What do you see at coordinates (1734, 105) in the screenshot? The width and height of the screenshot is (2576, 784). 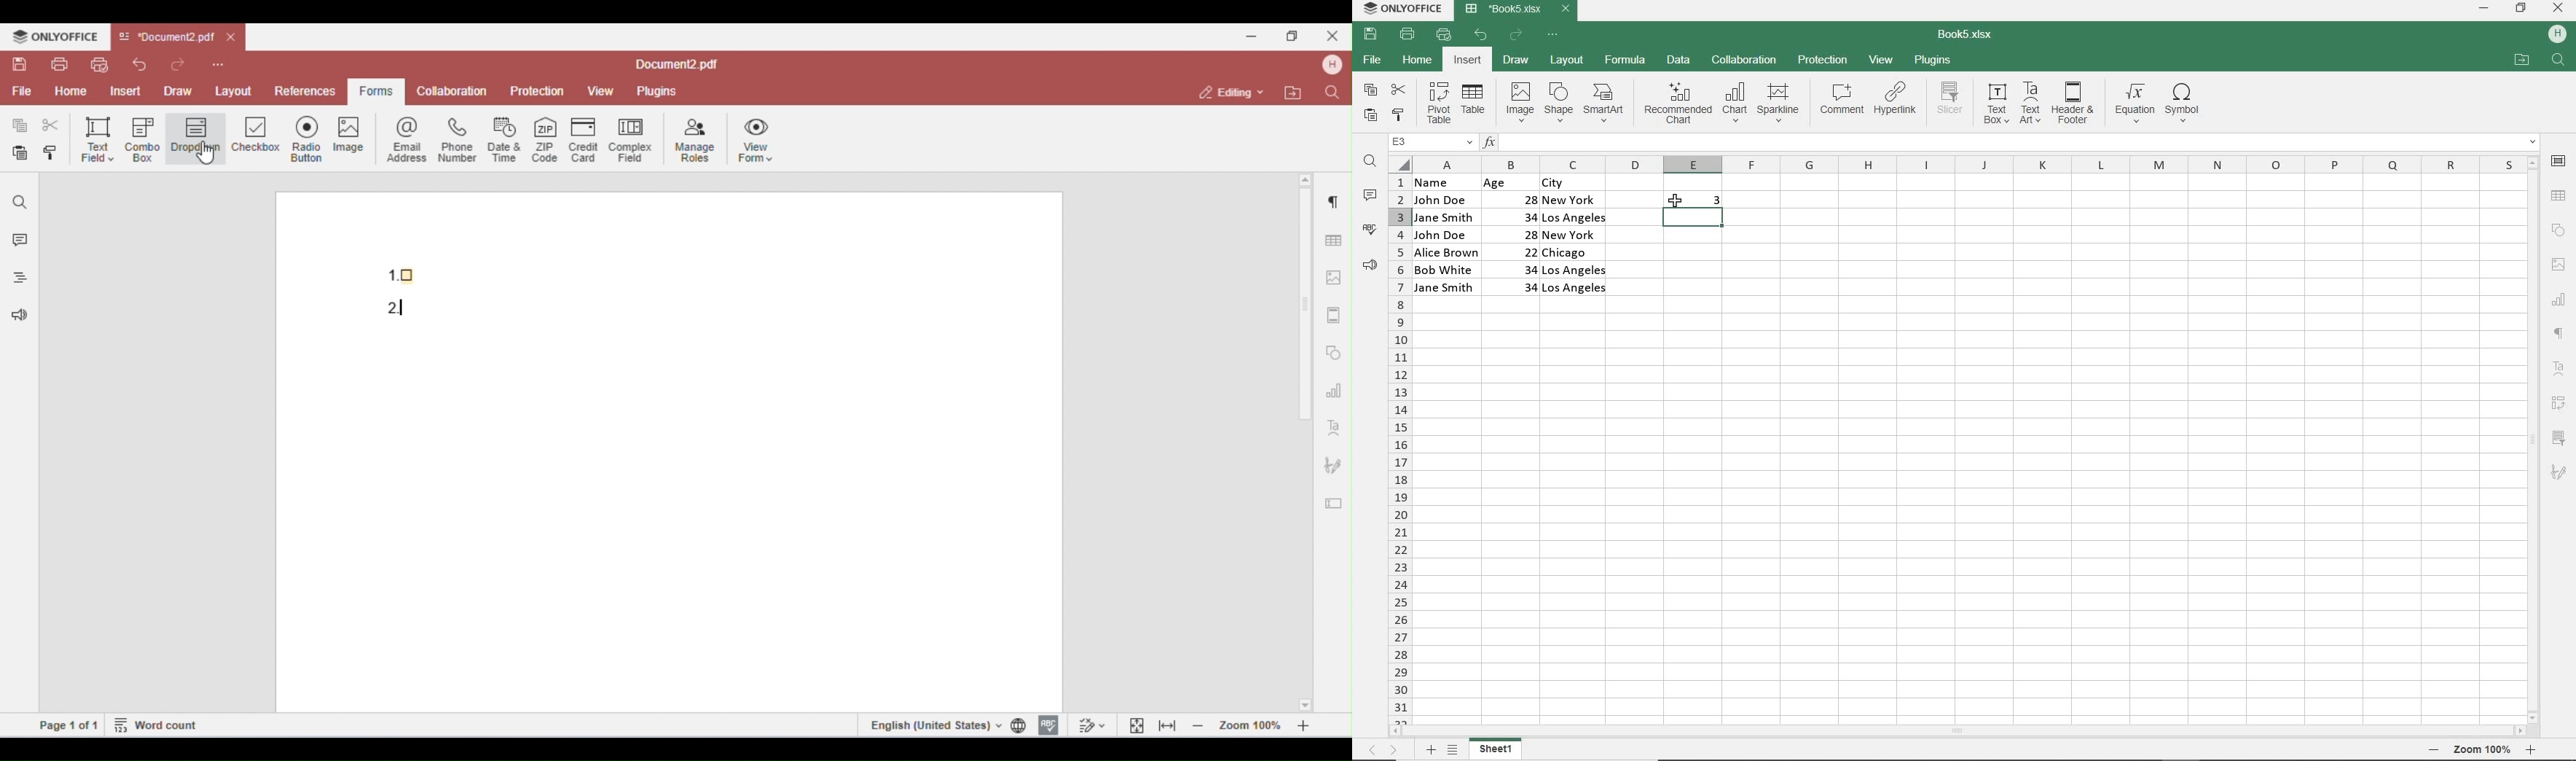 I see `CHART` at bounding box center [1734, 105].